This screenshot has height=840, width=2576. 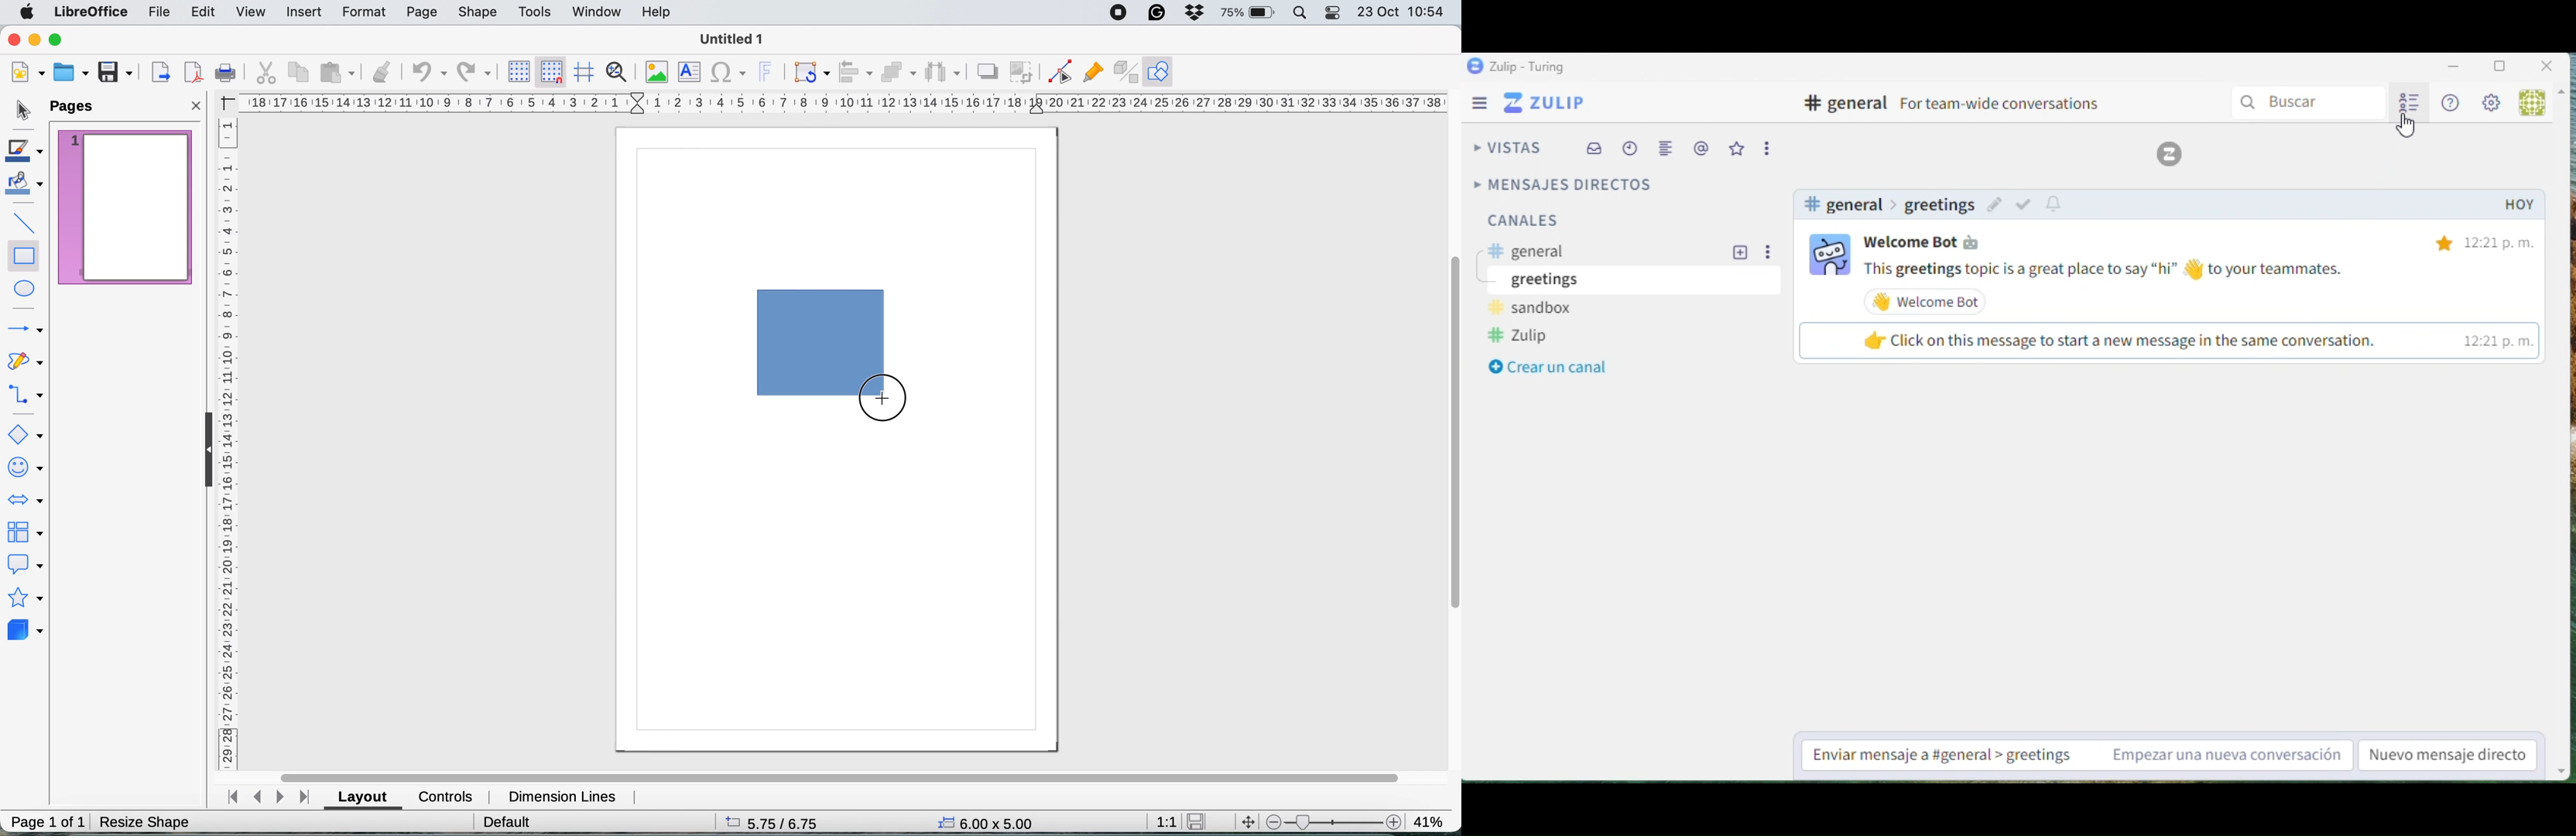 I want to click on drawing the rectangle, so click(x=820, y=341).